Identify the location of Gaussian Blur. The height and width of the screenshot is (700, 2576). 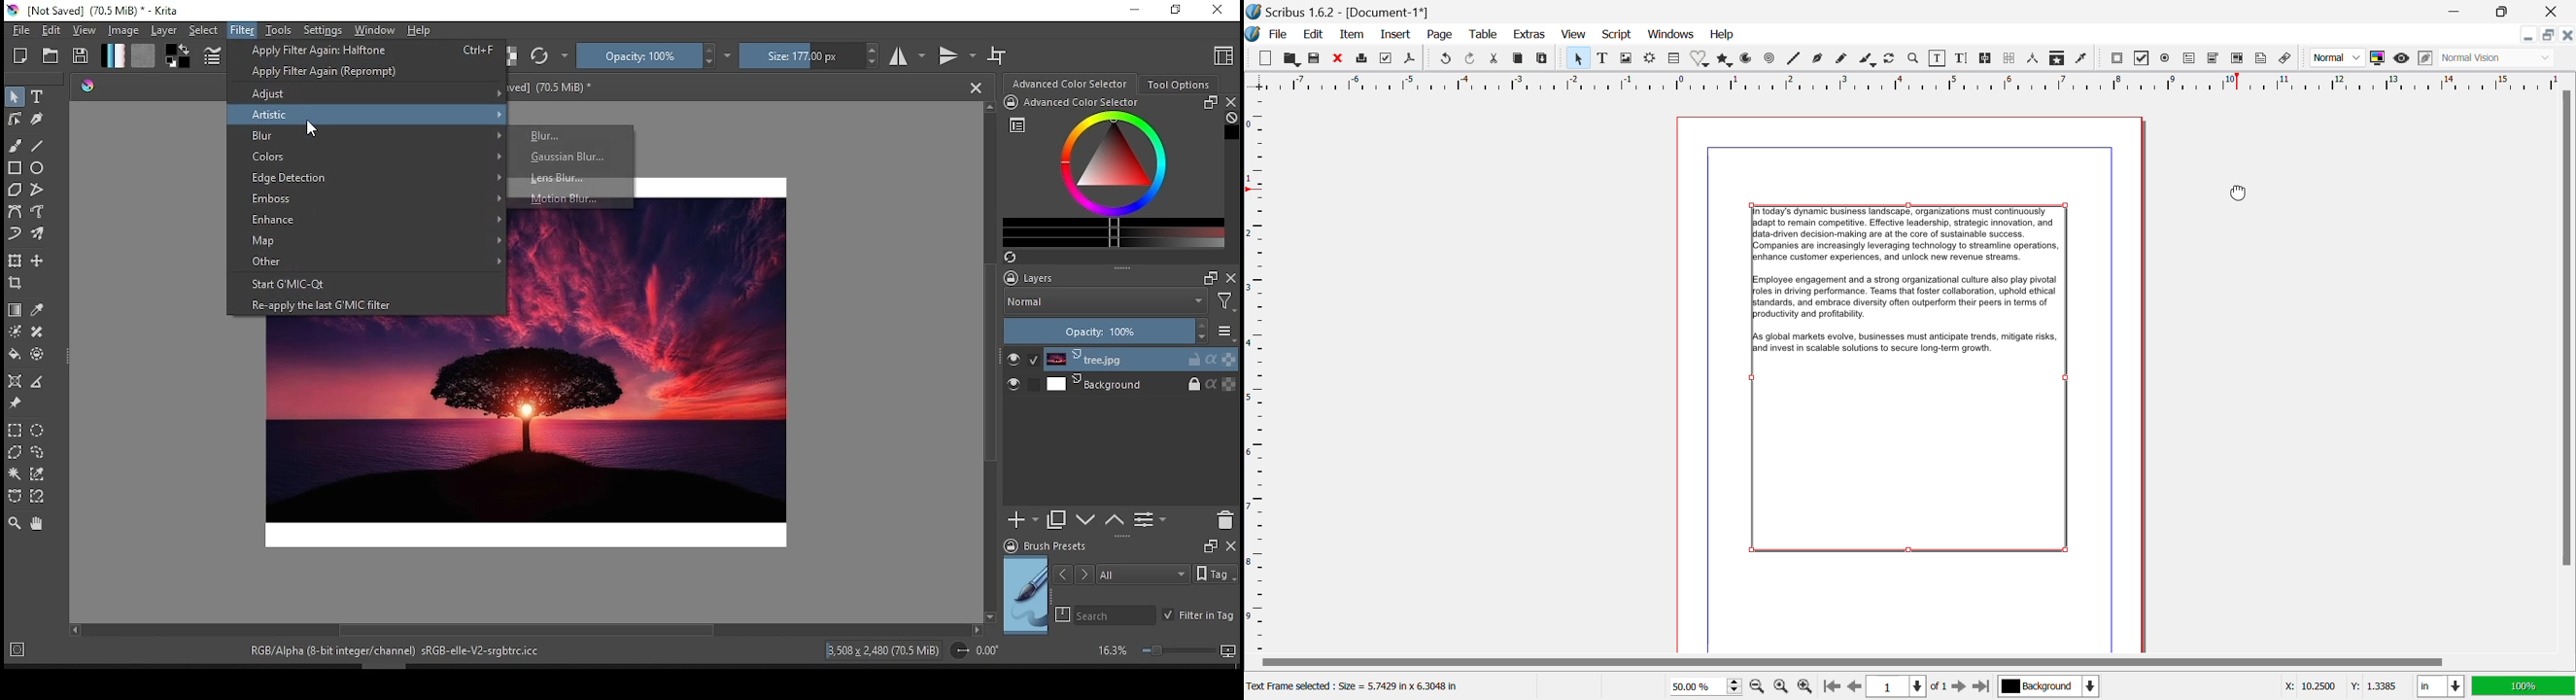
(569, 157).